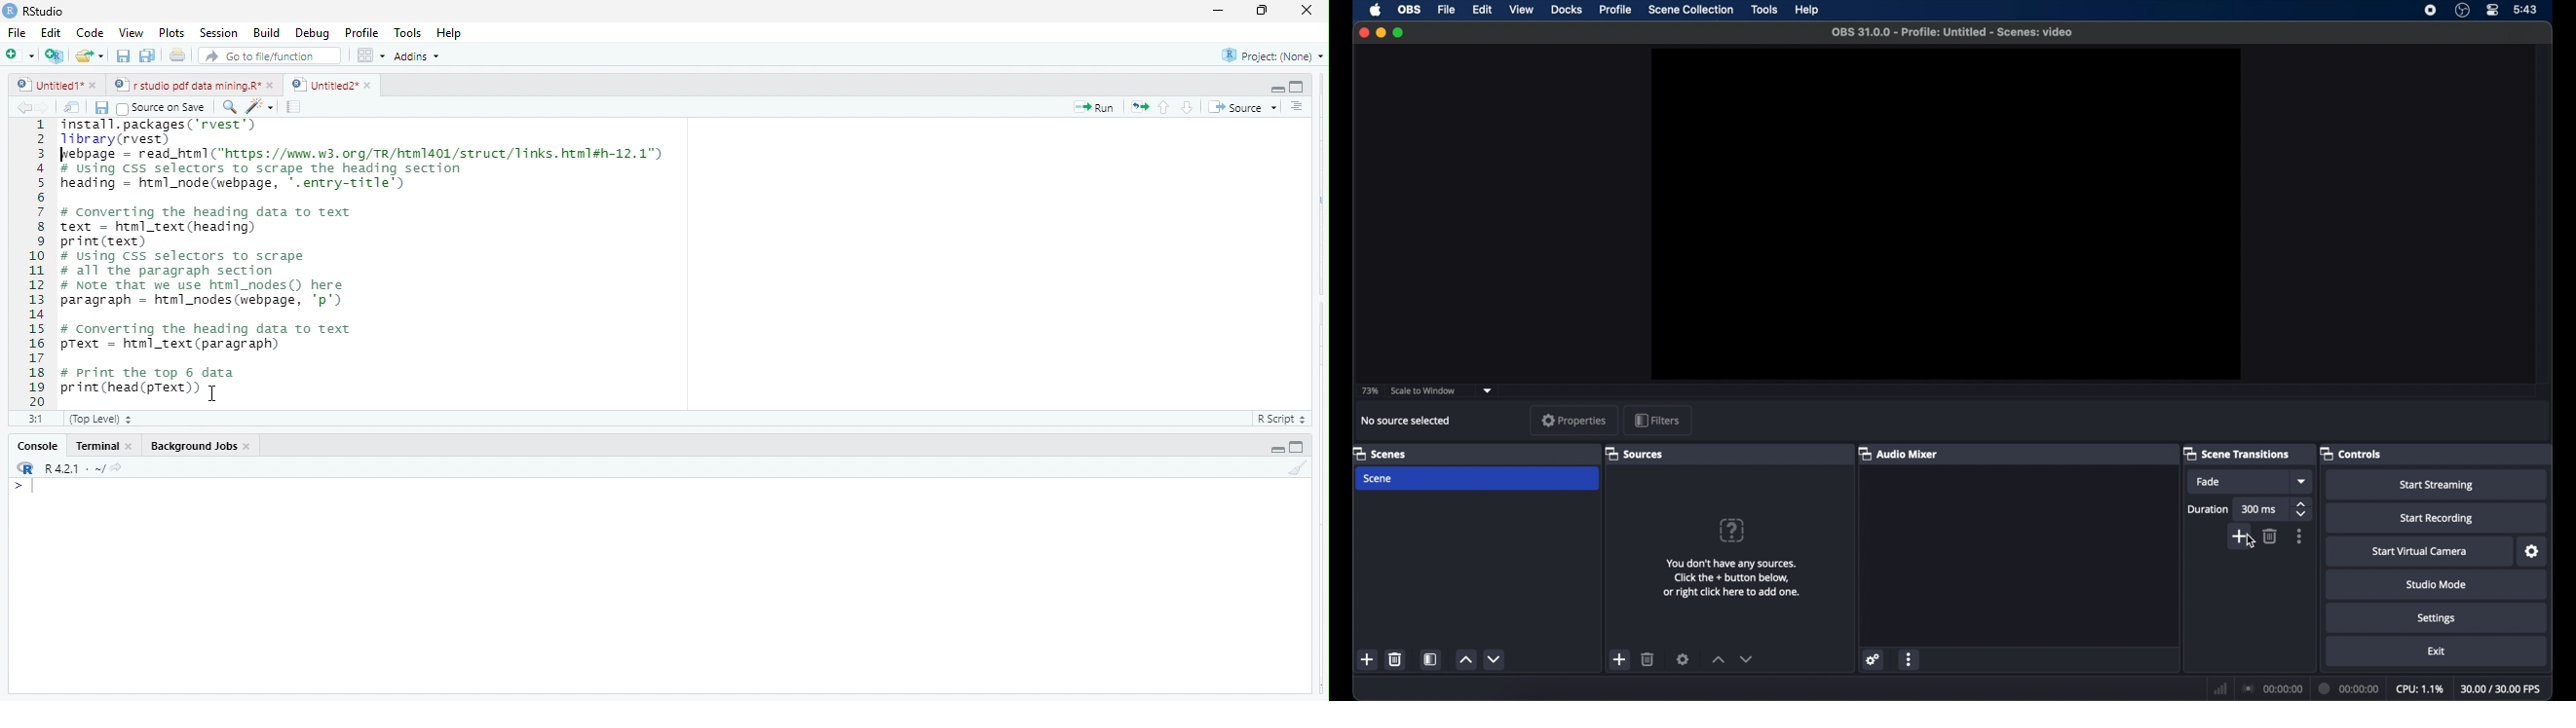  I want to click on start virtual camera, so click(2419, 551).